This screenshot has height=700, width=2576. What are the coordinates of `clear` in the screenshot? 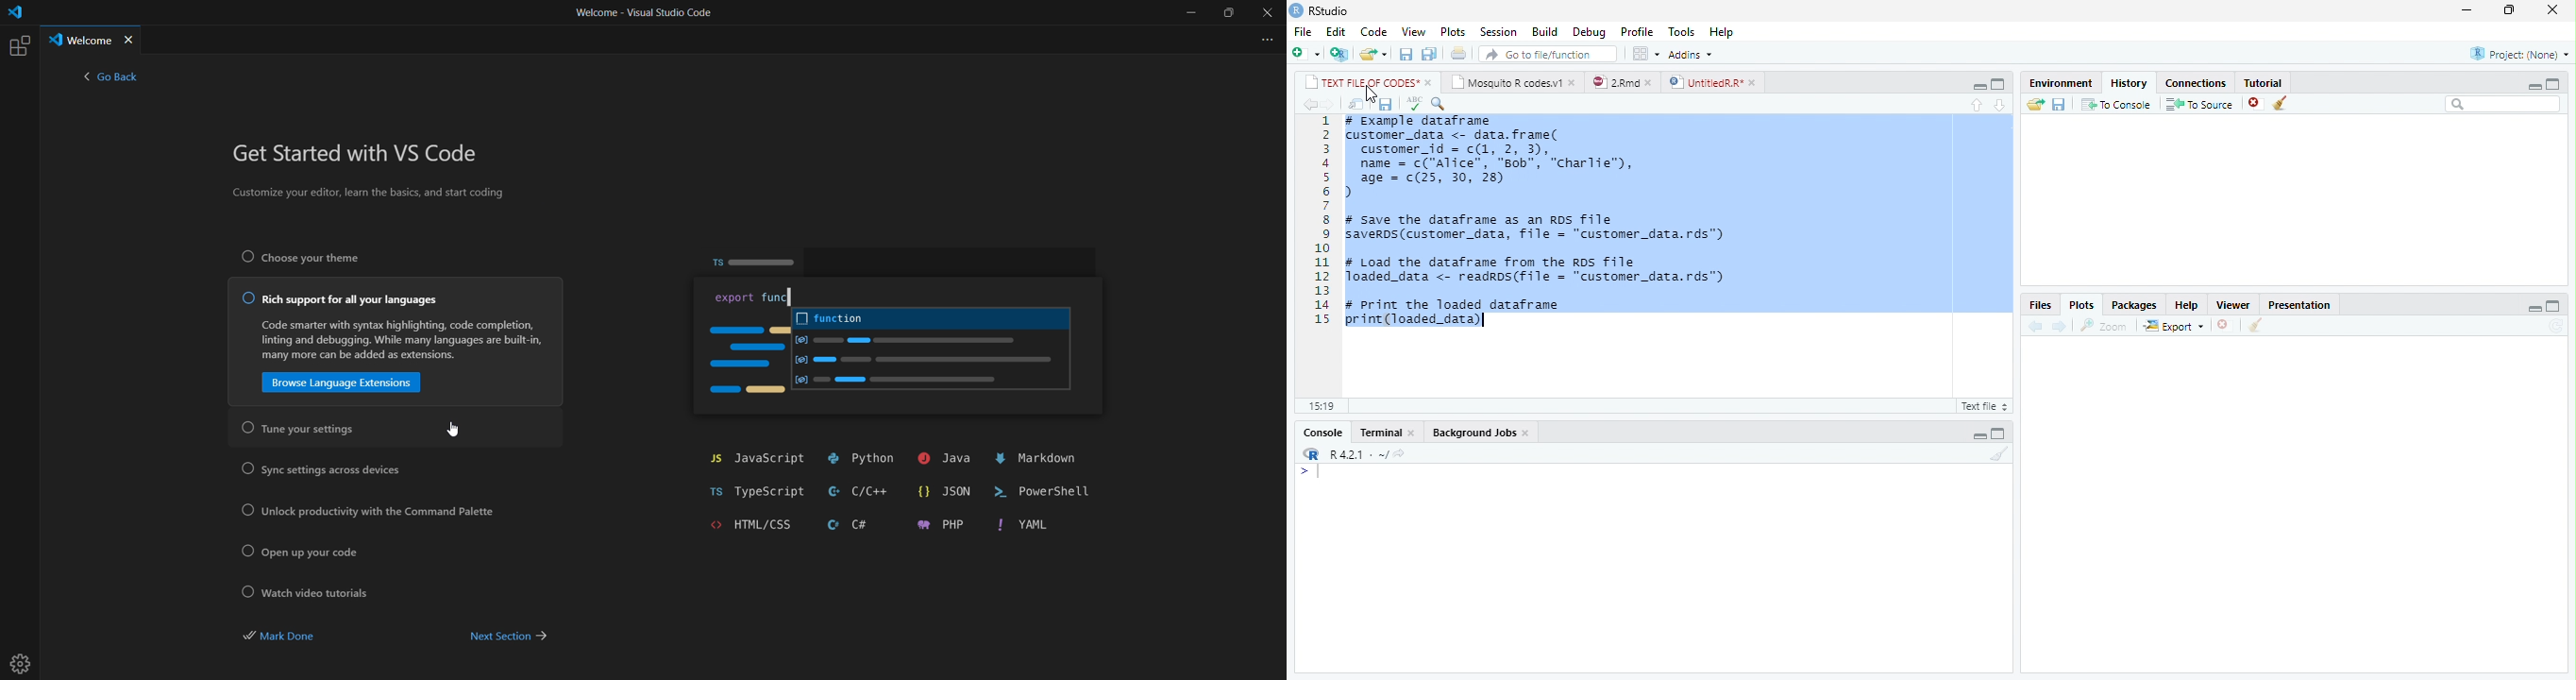 It's located at (2281, 103).